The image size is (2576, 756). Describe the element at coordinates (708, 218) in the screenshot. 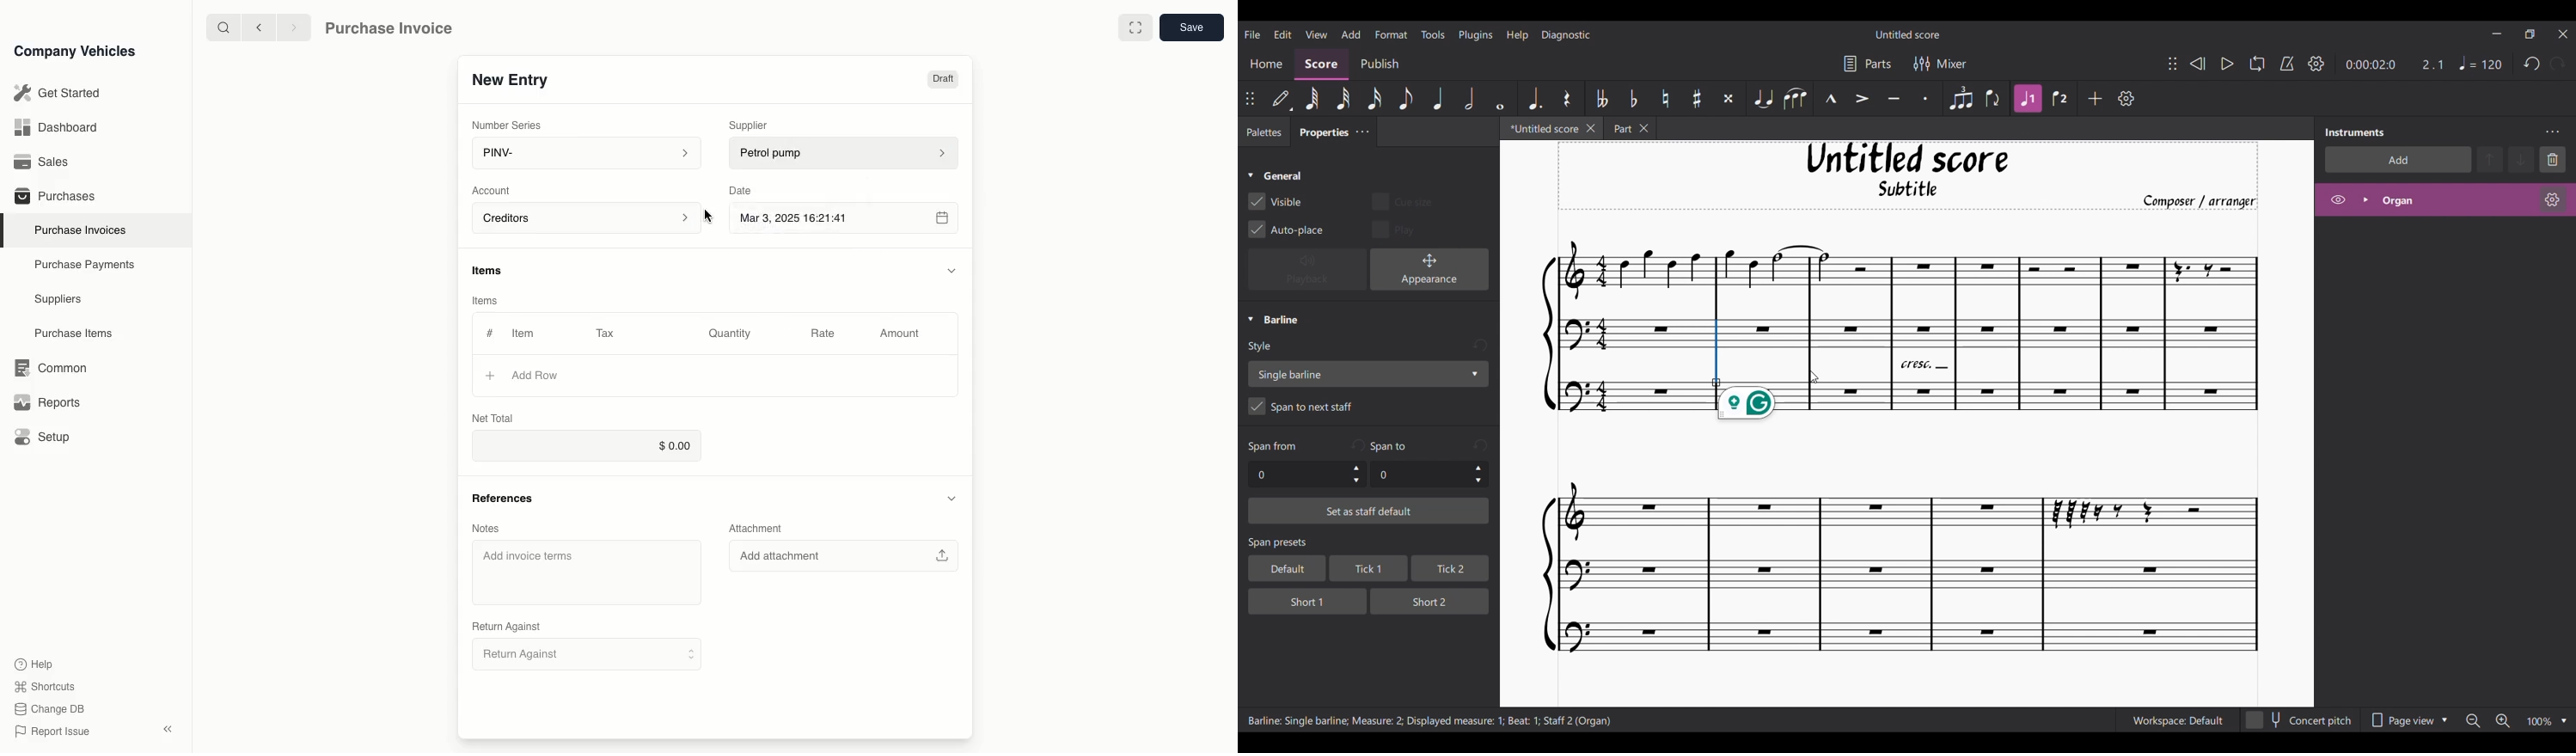

I see `cursor` at that location.